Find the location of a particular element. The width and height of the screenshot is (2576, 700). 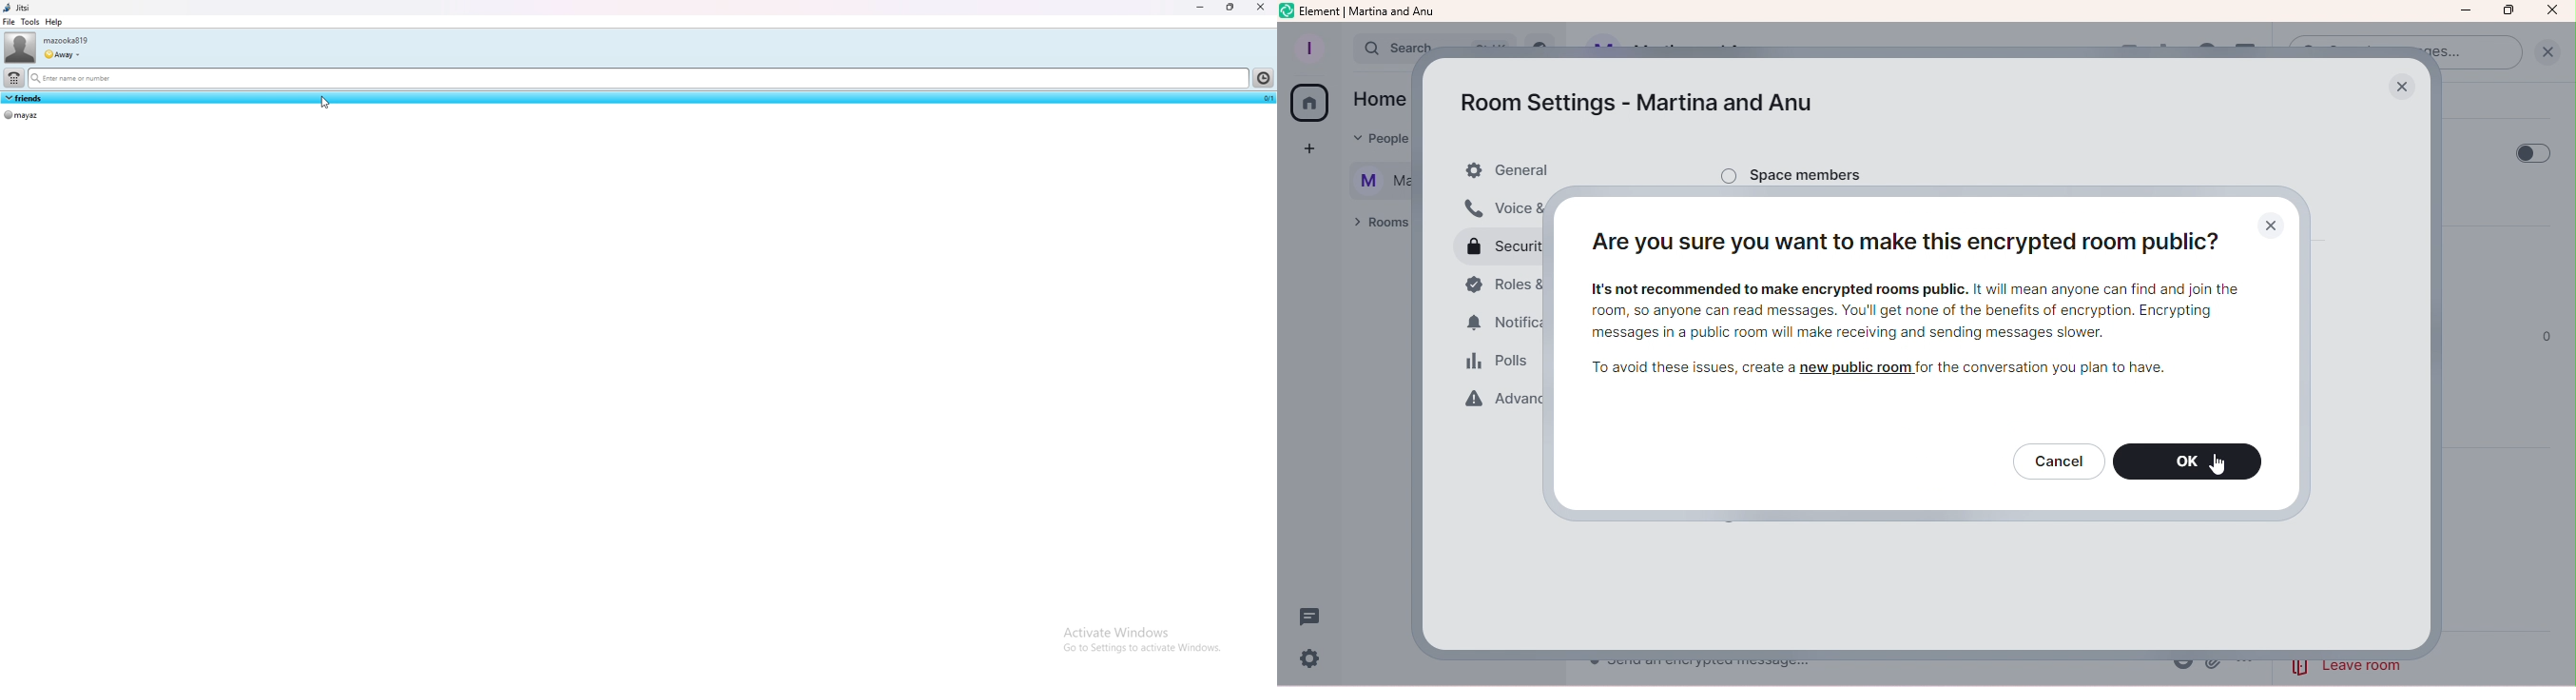

Room settings - Martina and Anu is located at coordinates (1632, 102).